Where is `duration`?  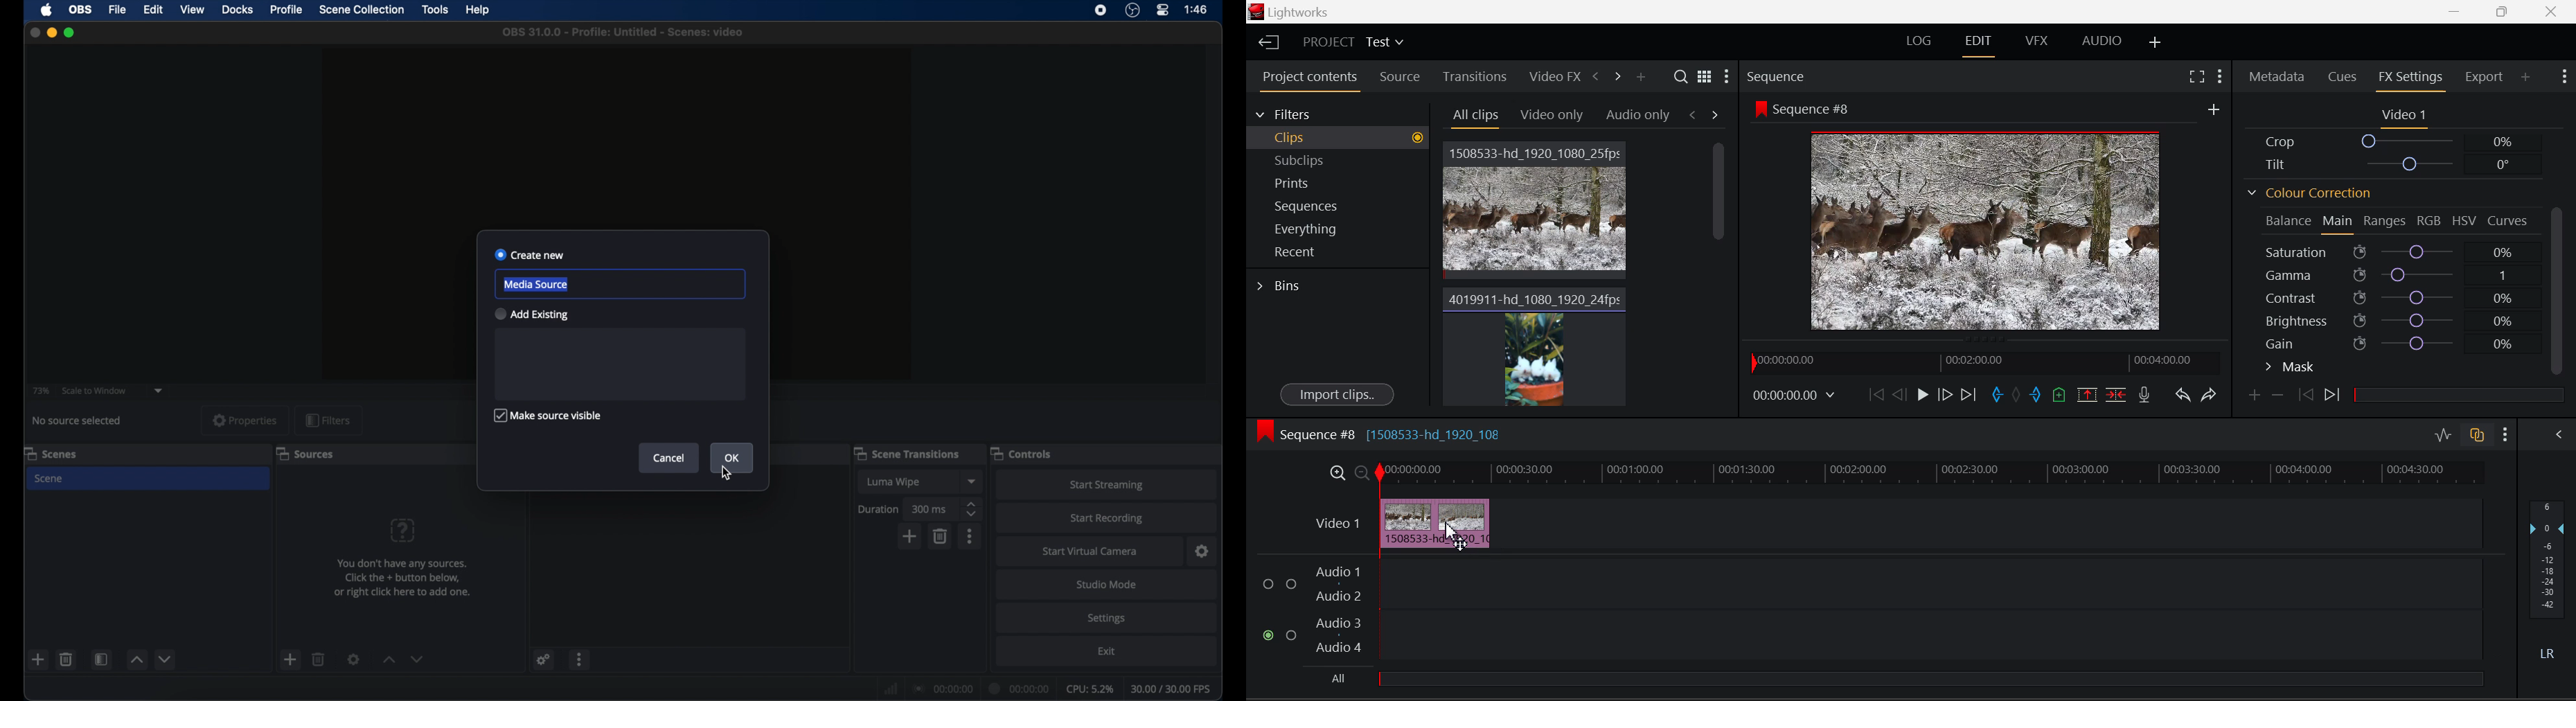 duration is located at coordinates (1020, 689).